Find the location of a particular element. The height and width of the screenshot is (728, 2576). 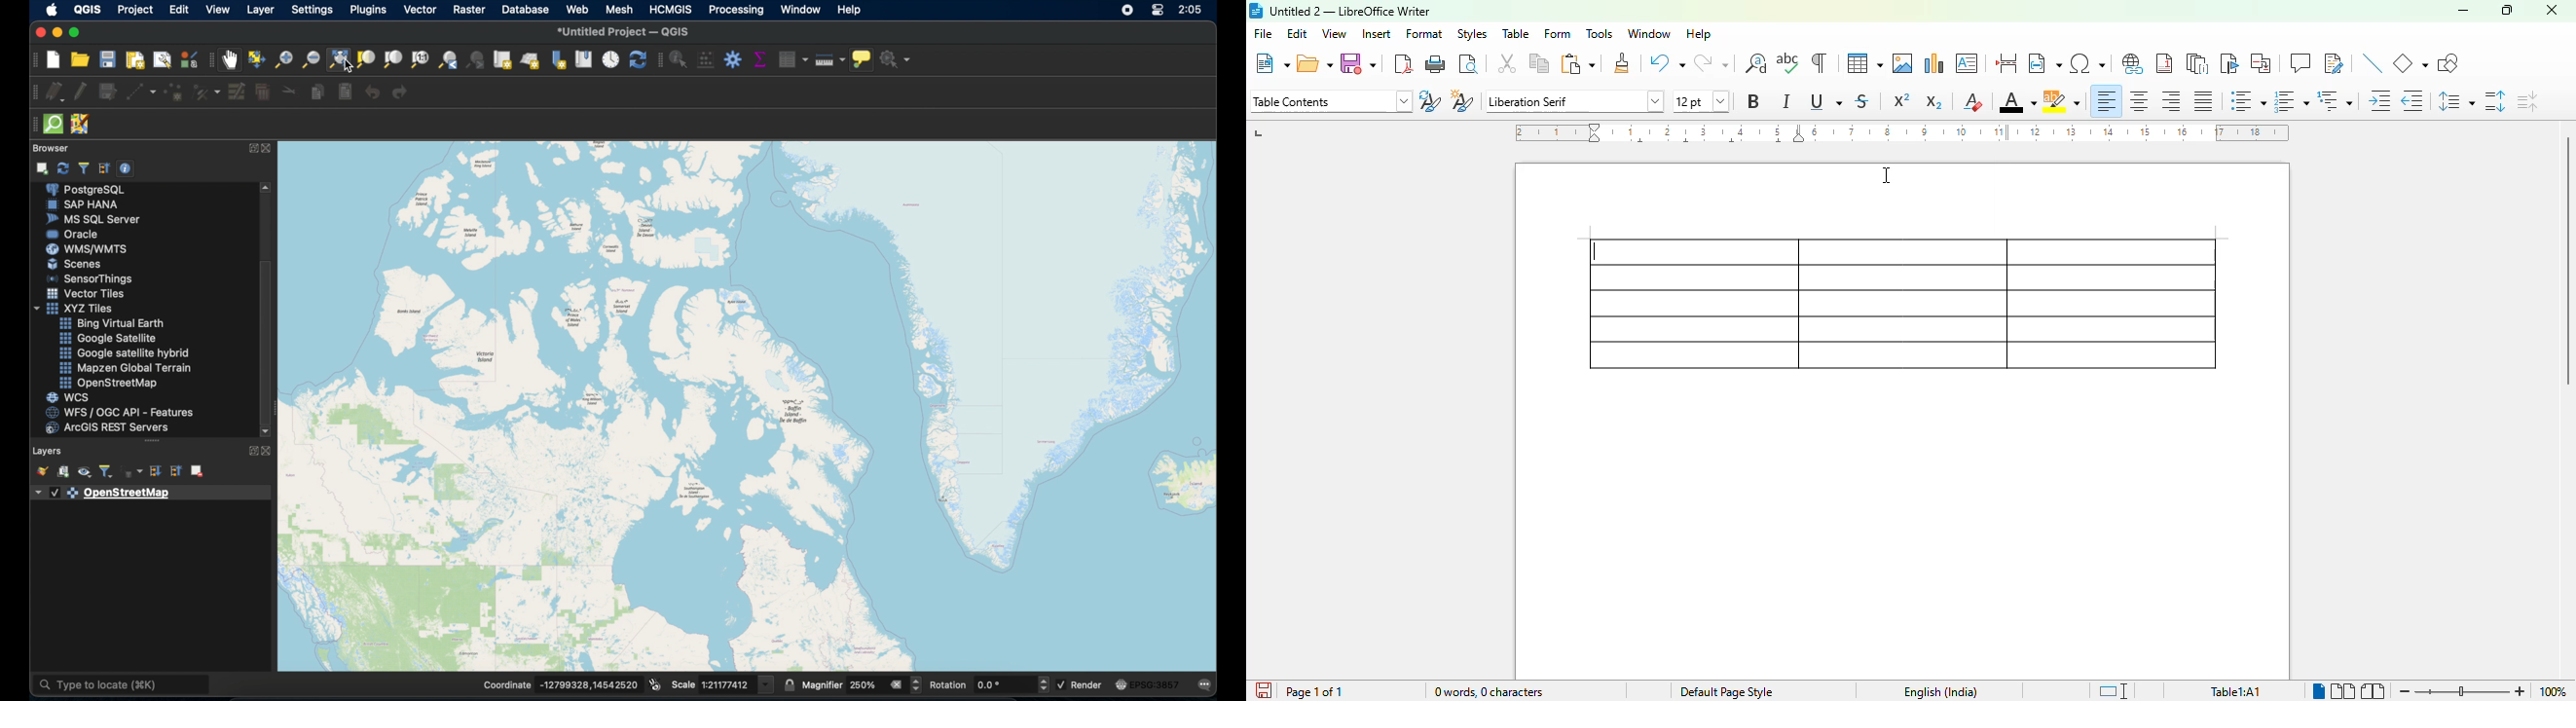

insert page break is located at coordinates (2007, 62).